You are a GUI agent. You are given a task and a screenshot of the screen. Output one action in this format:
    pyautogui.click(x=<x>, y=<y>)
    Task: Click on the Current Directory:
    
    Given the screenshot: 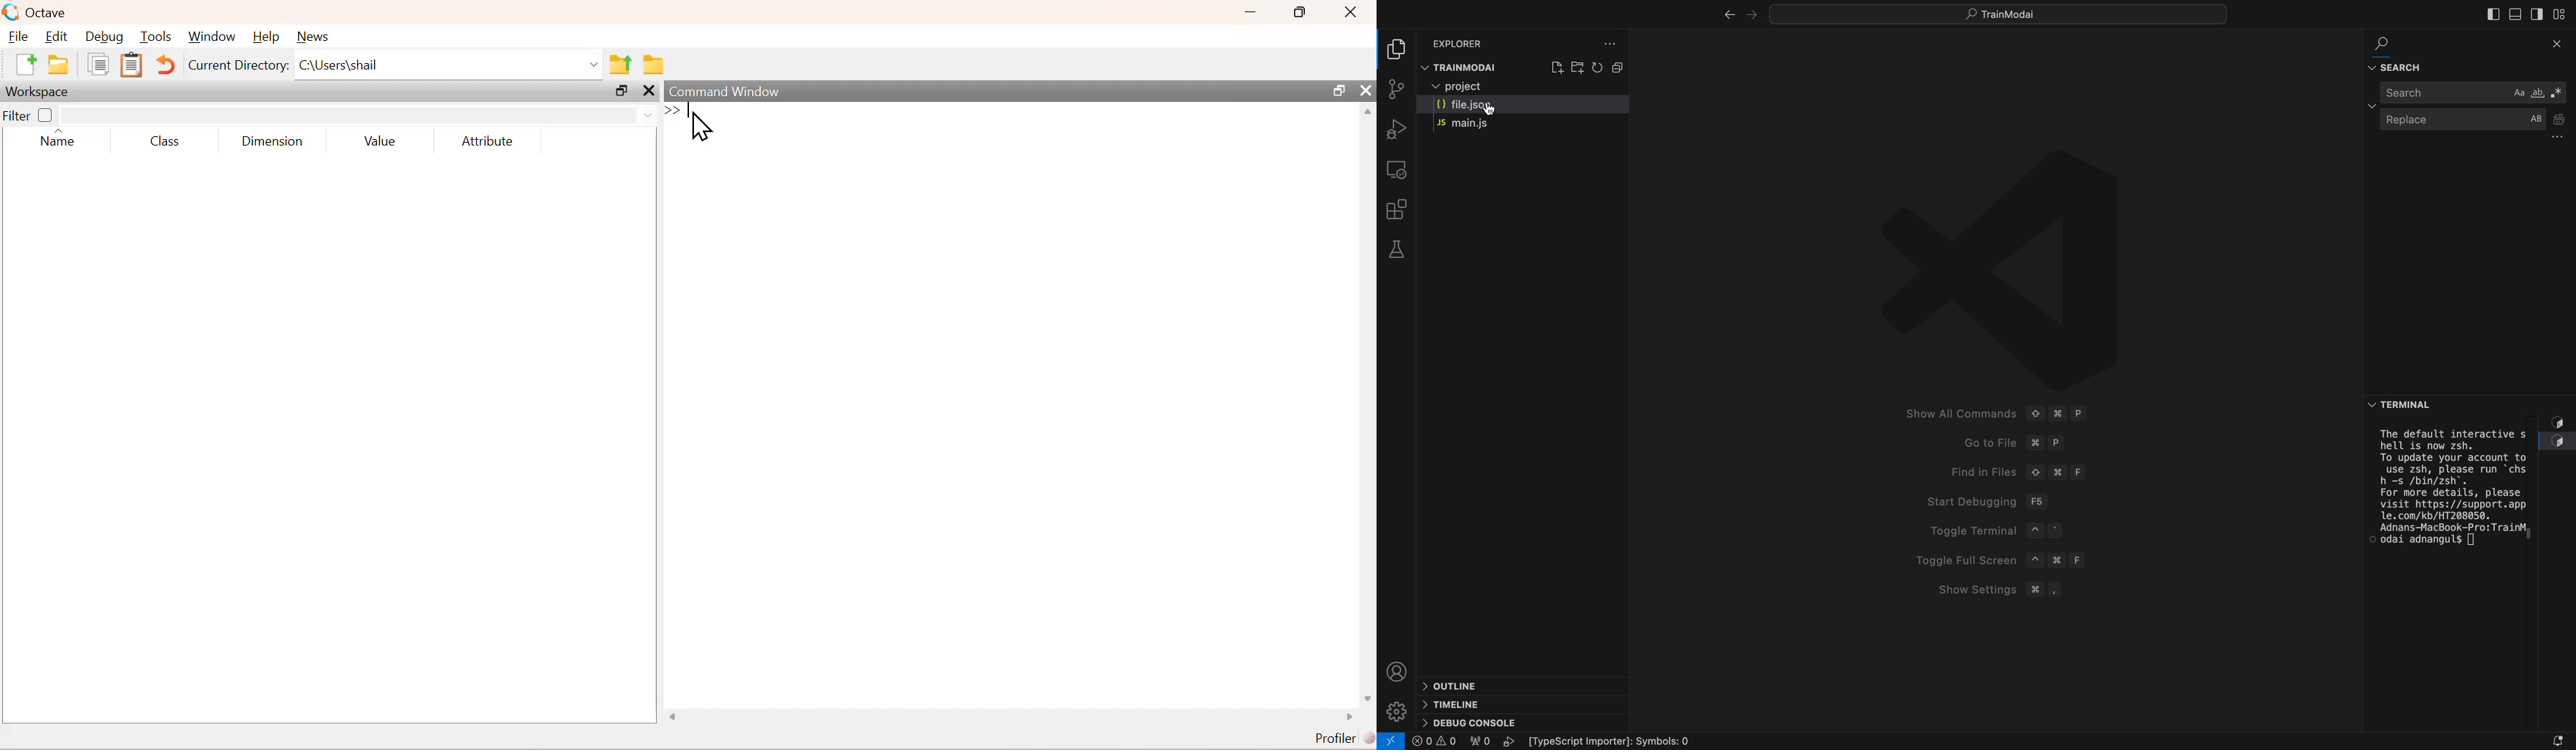 What is the action you would take?
    pyautogui.click(x=237, y=69)
    